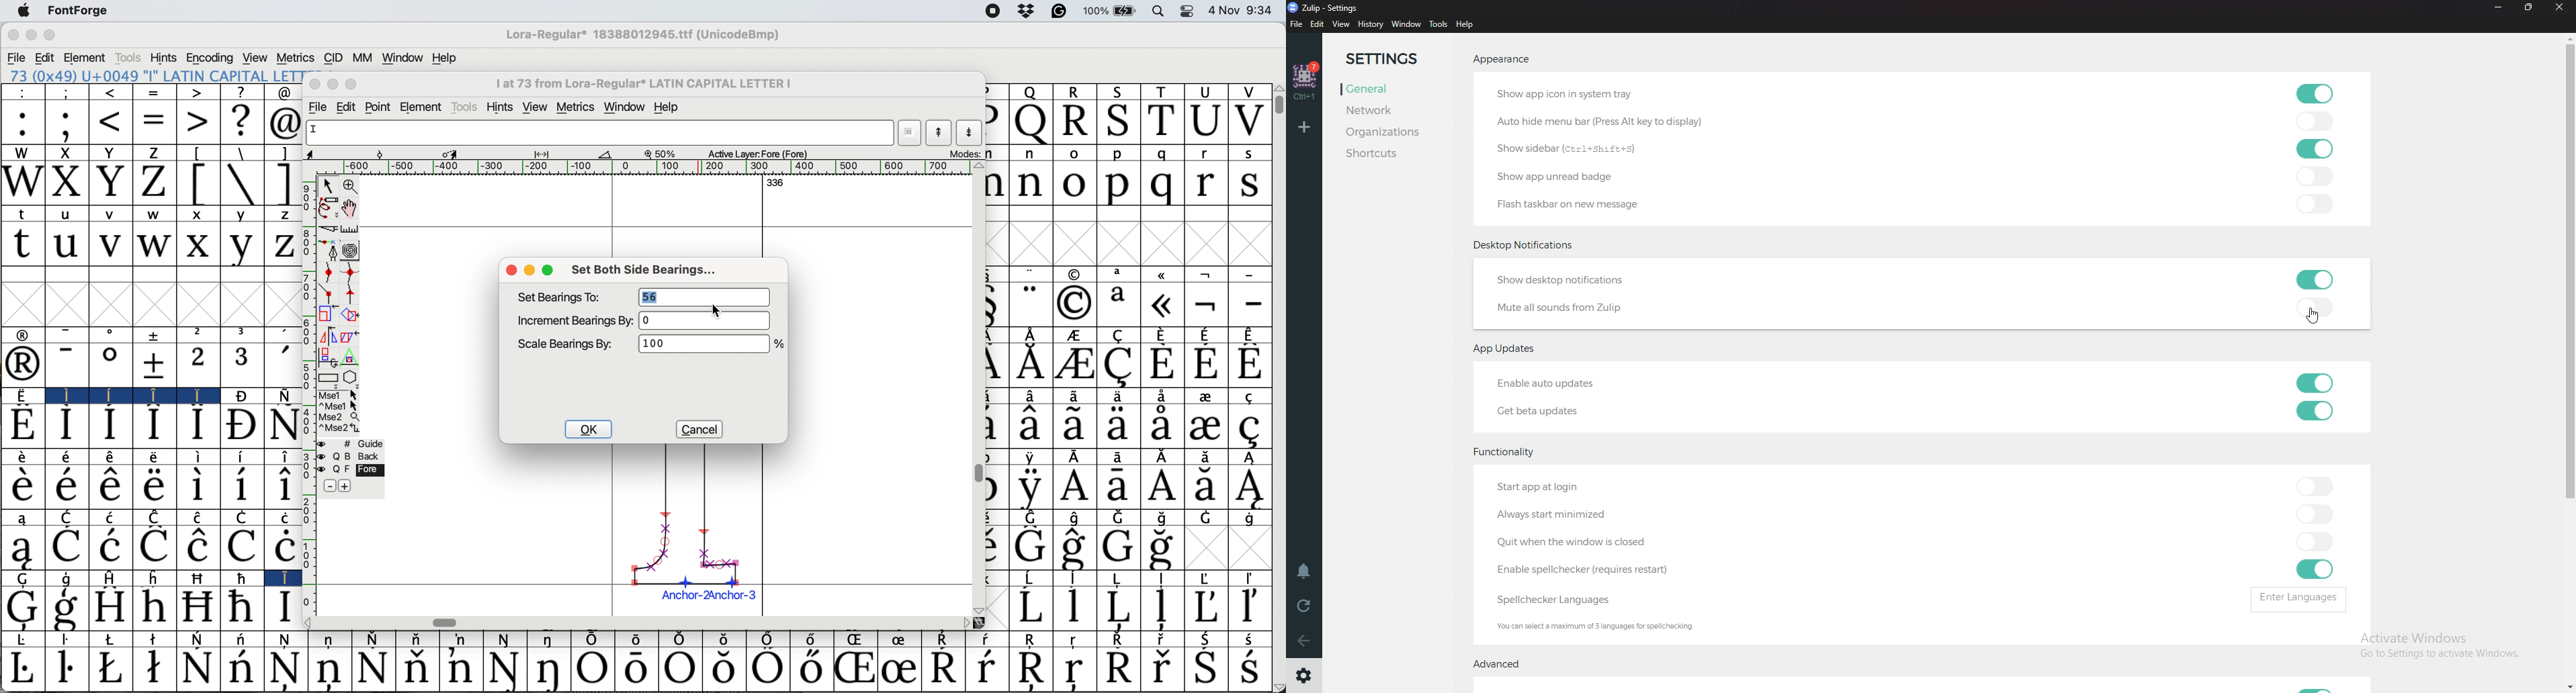 Image resolution: width=2576 pixels, height=700 pixels. I want to click on Symbol, so click(1123, 457).